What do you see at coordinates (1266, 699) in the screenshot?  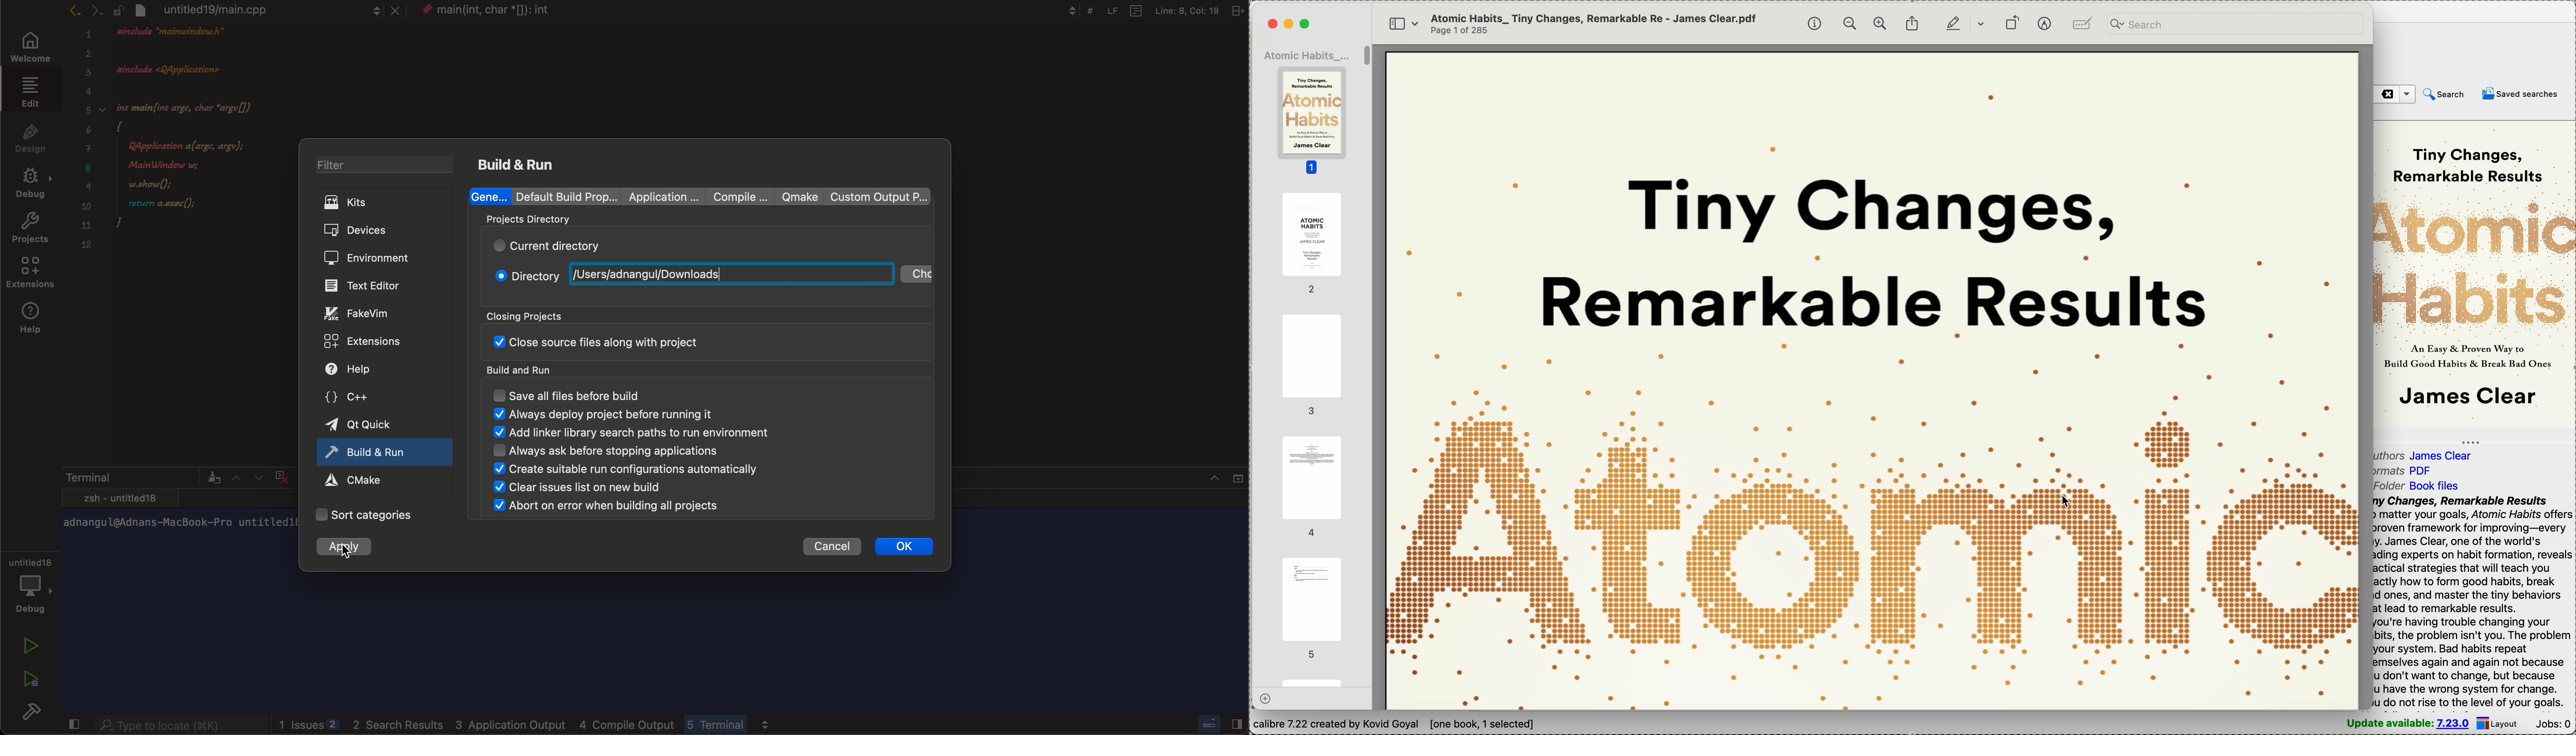 I see `add page` at bounding box center [1266, 699].